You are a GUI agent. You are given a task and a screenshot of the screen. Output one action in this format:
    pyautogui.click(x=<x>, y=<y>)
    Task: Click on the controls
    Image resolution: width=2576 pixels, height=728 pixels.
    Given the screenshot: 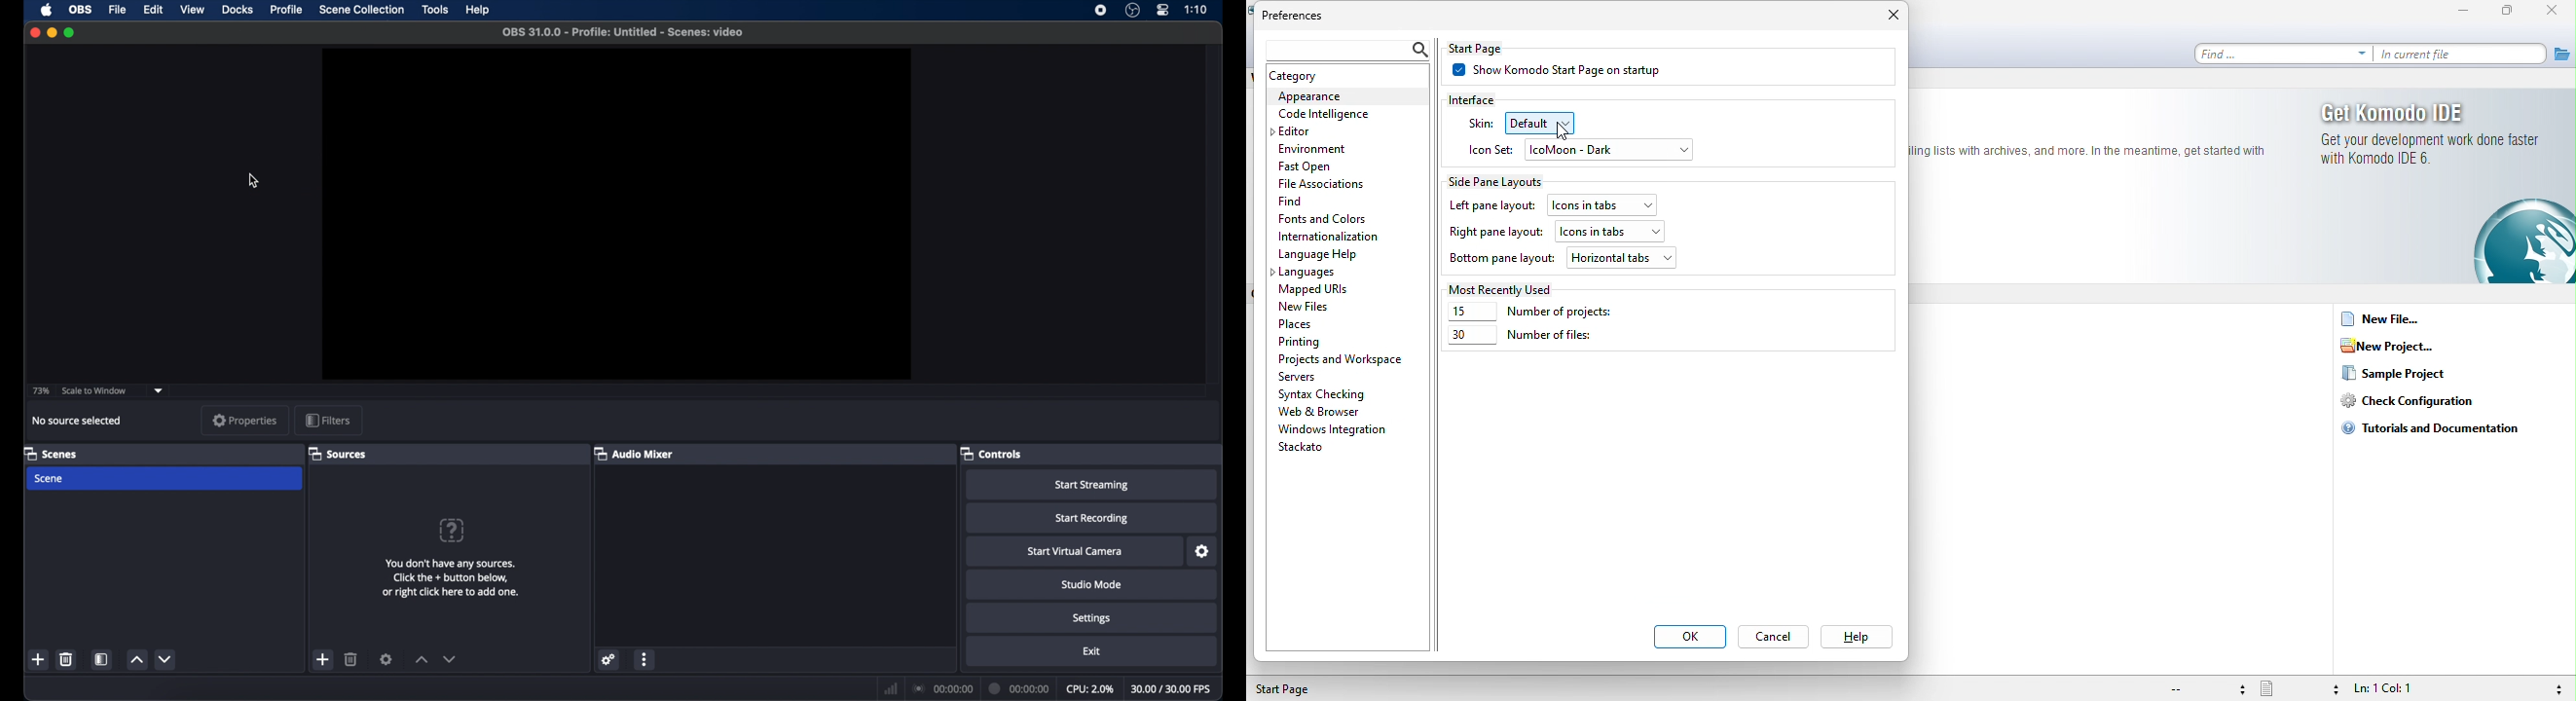 What is the action you would take?
    pyautogui.click(x=1009, y=454)
    